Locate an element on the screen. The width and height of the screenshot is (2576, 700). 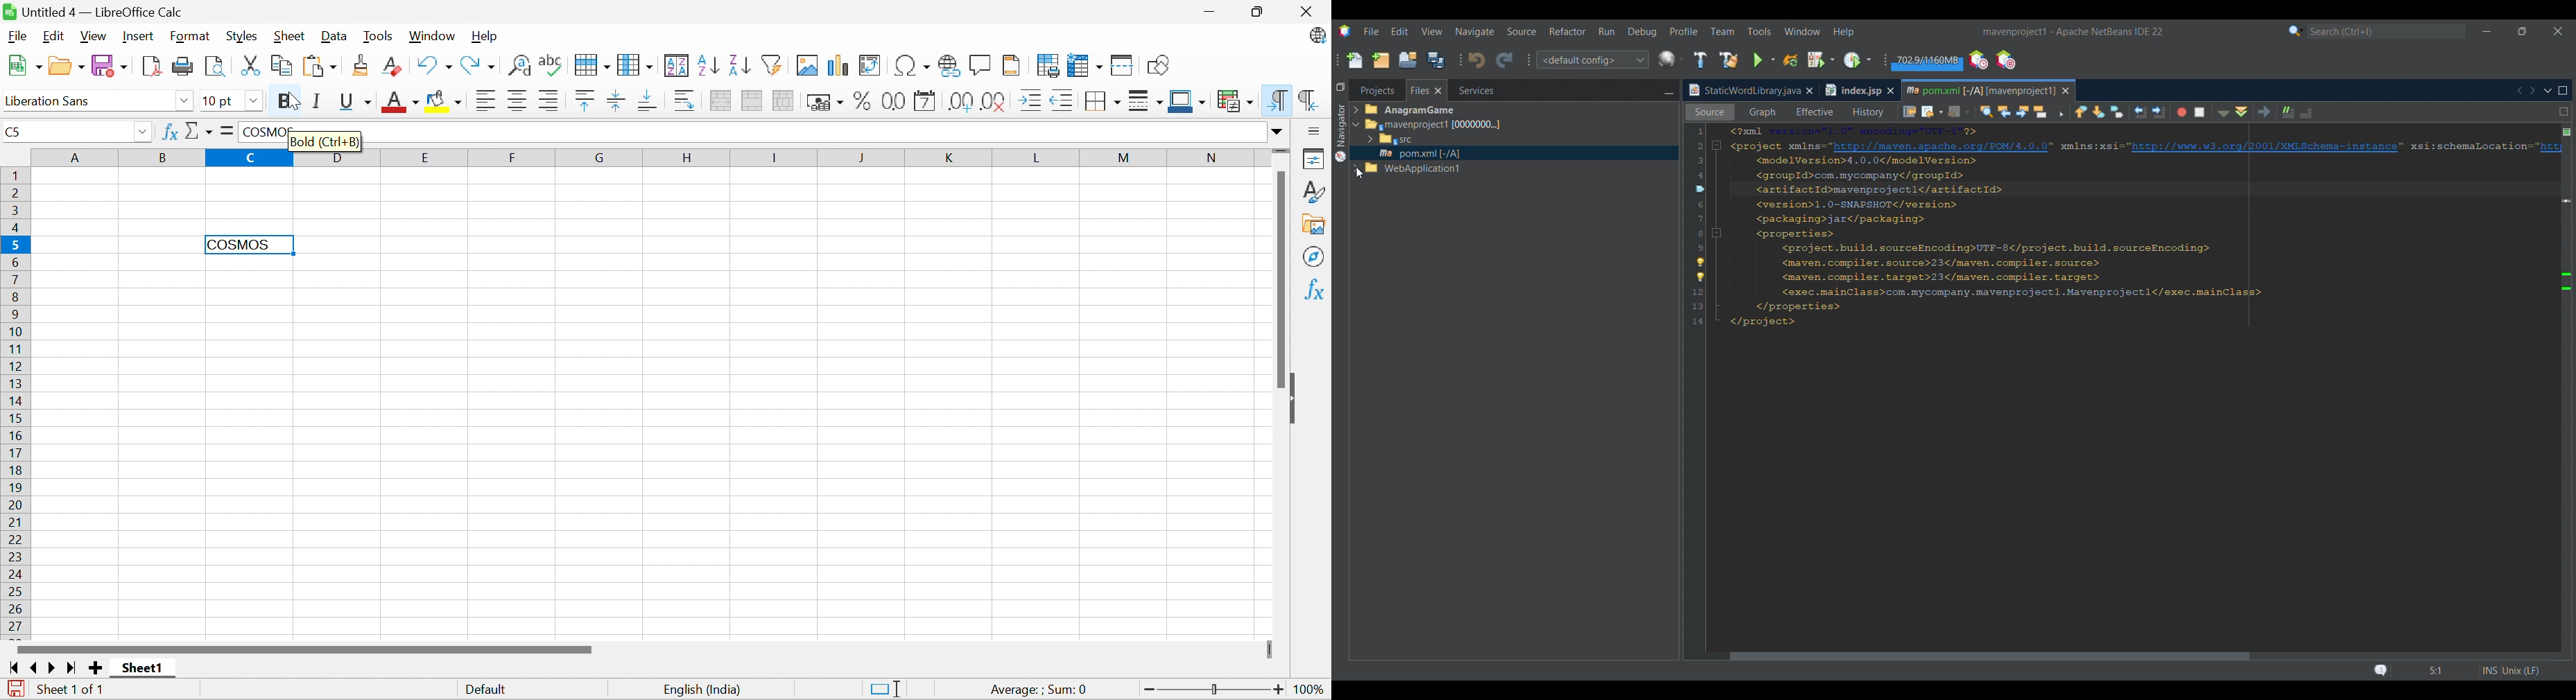
Profile the IDE is located at coordinates (1979, 60).